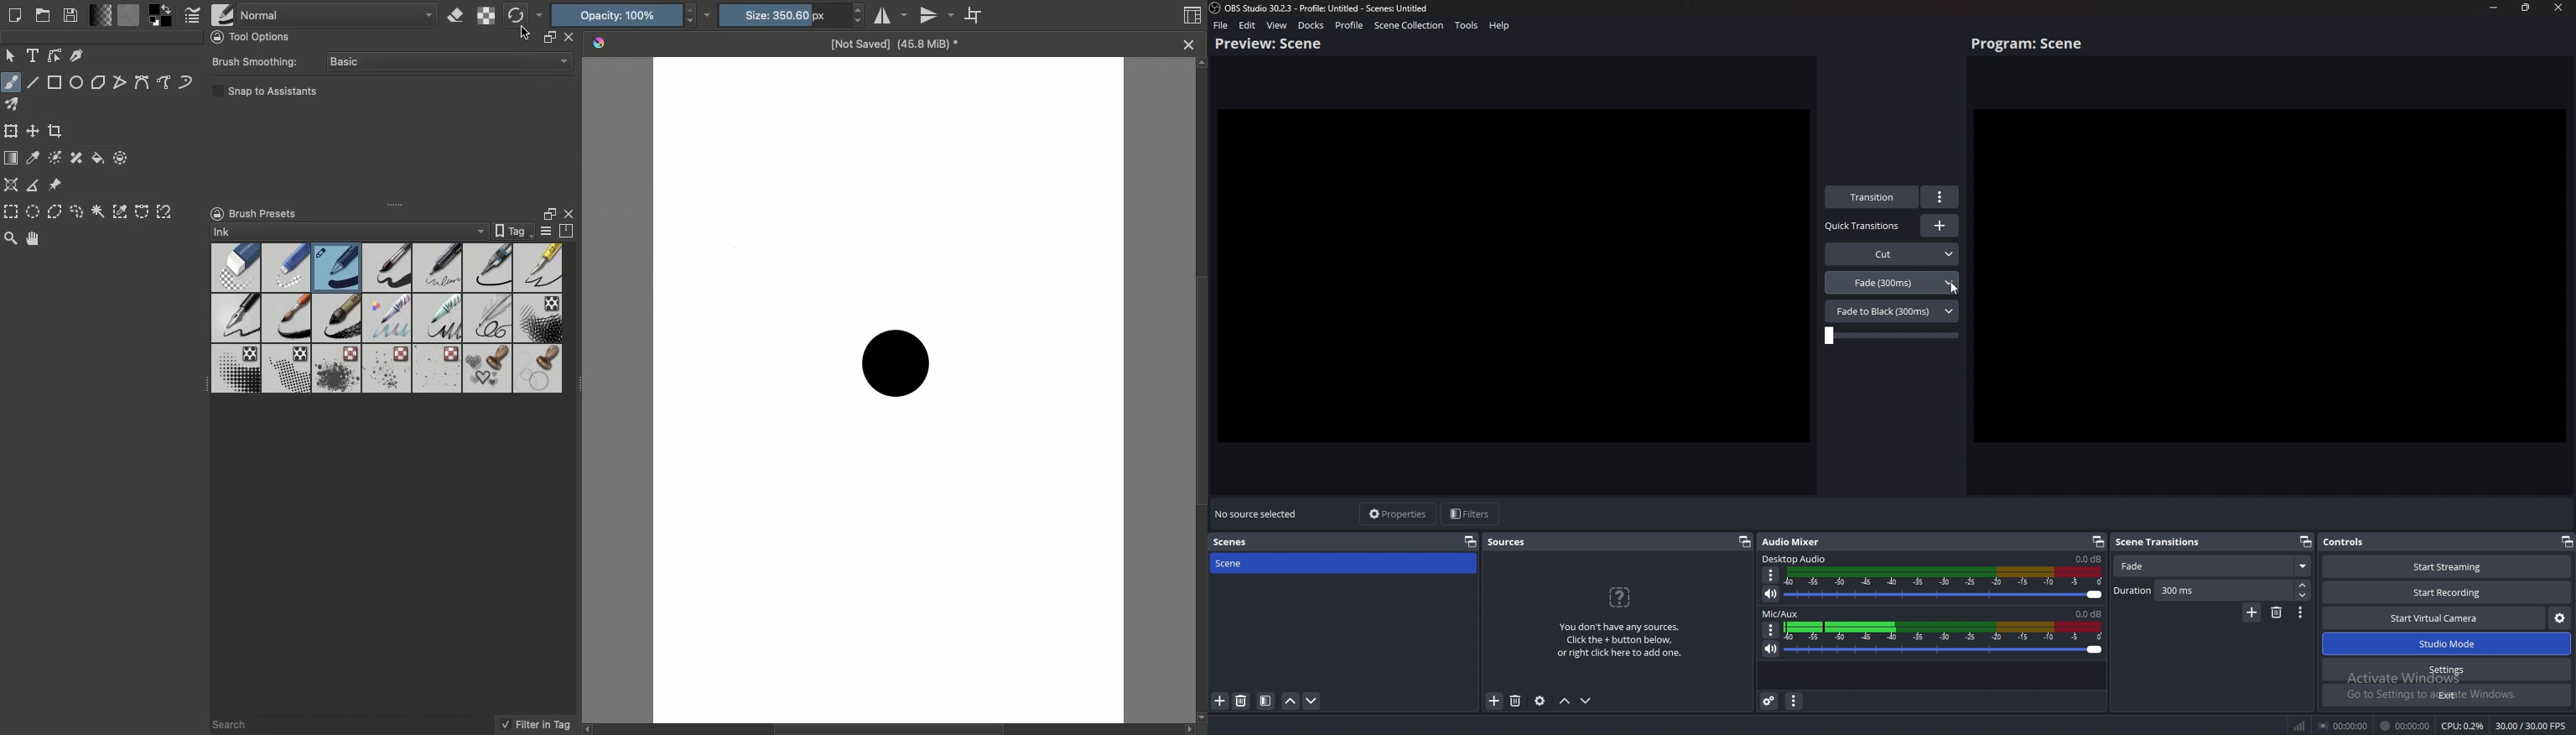  Describe the element at coordinates (569, 232) in the screenshot. I see `Storage resources` at that location.